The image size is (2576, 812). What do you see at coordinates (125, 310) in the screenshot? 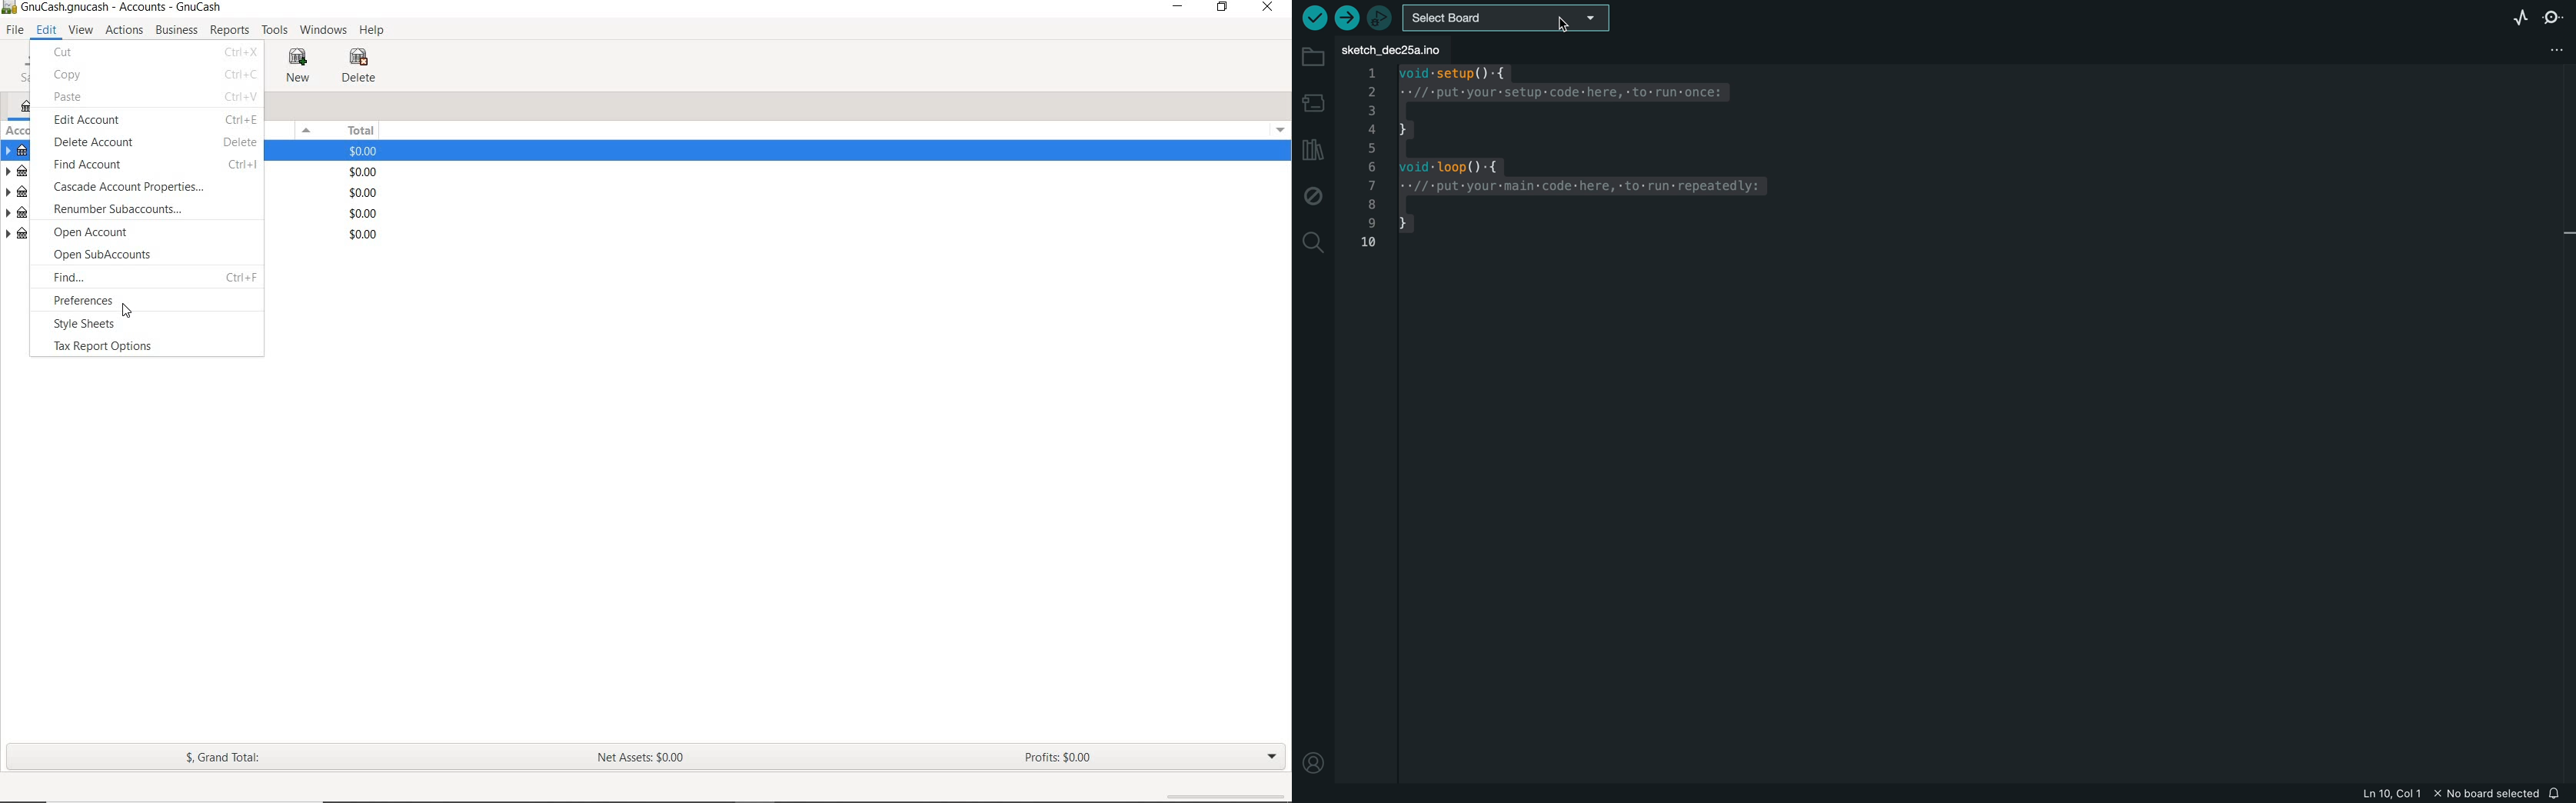
I see `cursor` at bounding box center [125, 310].